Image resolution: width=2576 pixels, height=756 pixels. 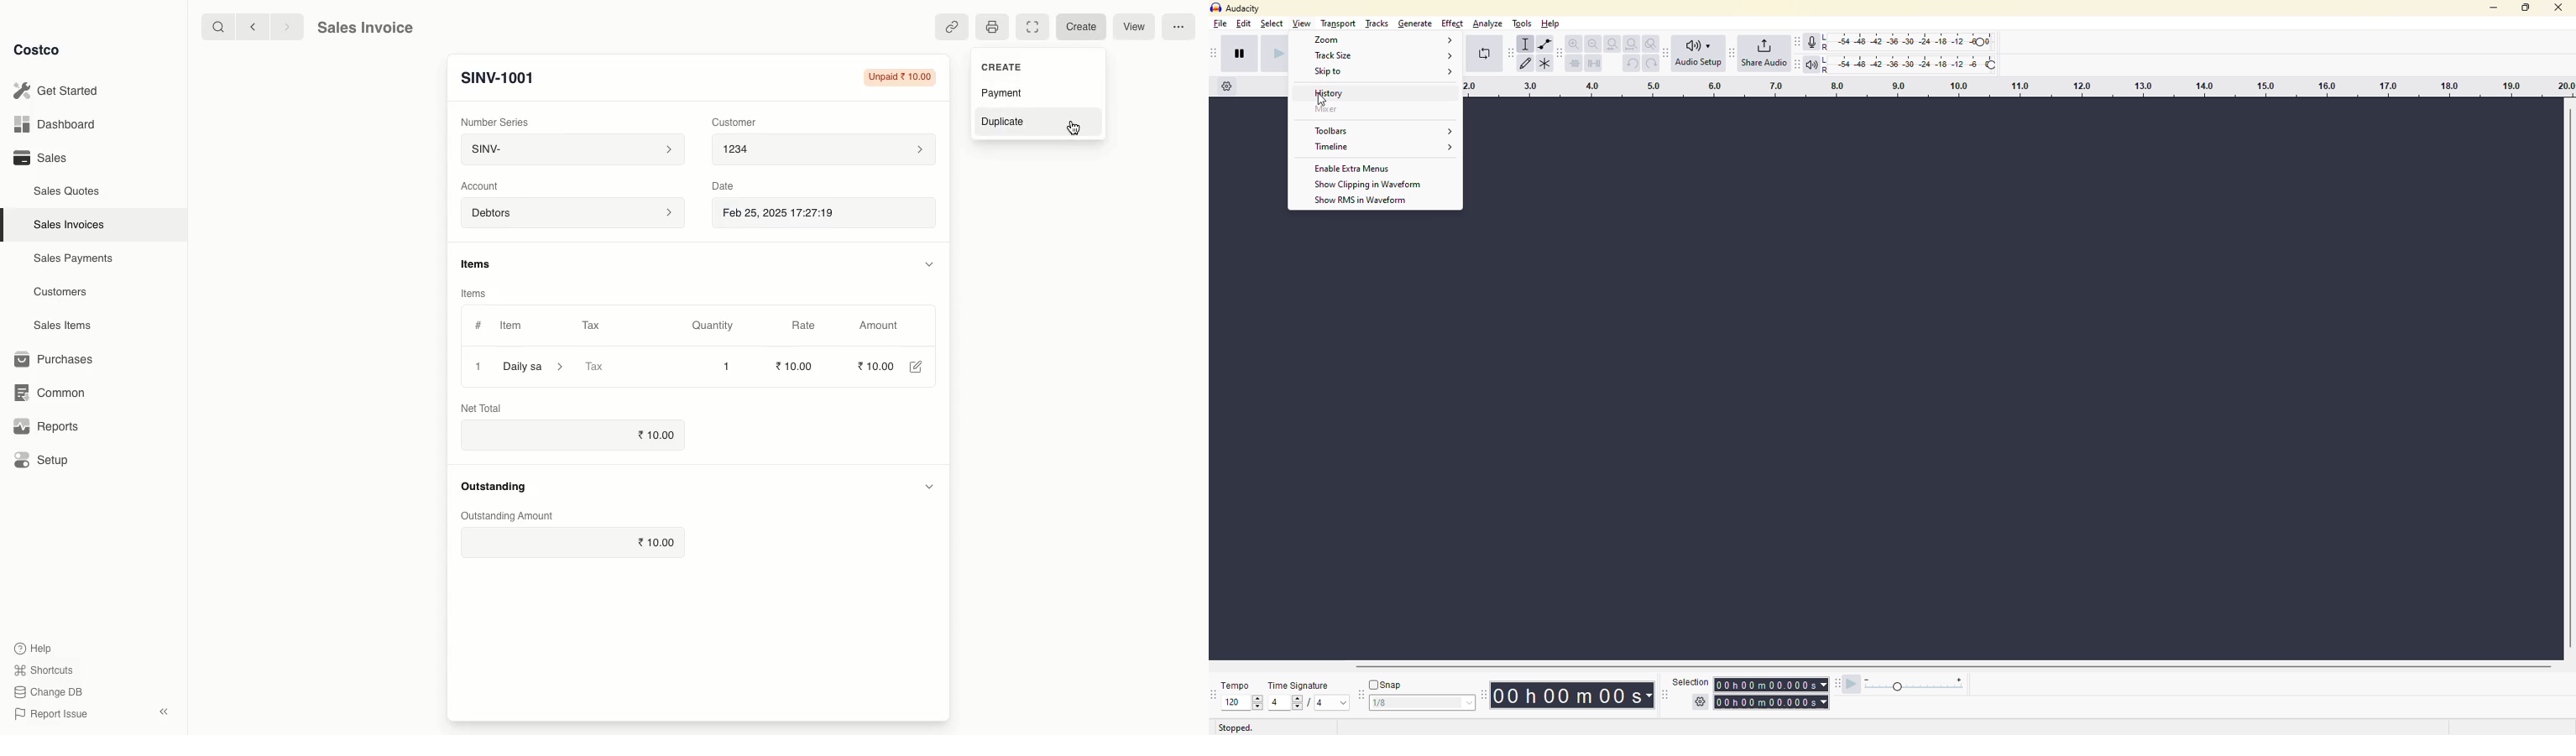 I want to click on SINV-, so click(x=572, y=150).